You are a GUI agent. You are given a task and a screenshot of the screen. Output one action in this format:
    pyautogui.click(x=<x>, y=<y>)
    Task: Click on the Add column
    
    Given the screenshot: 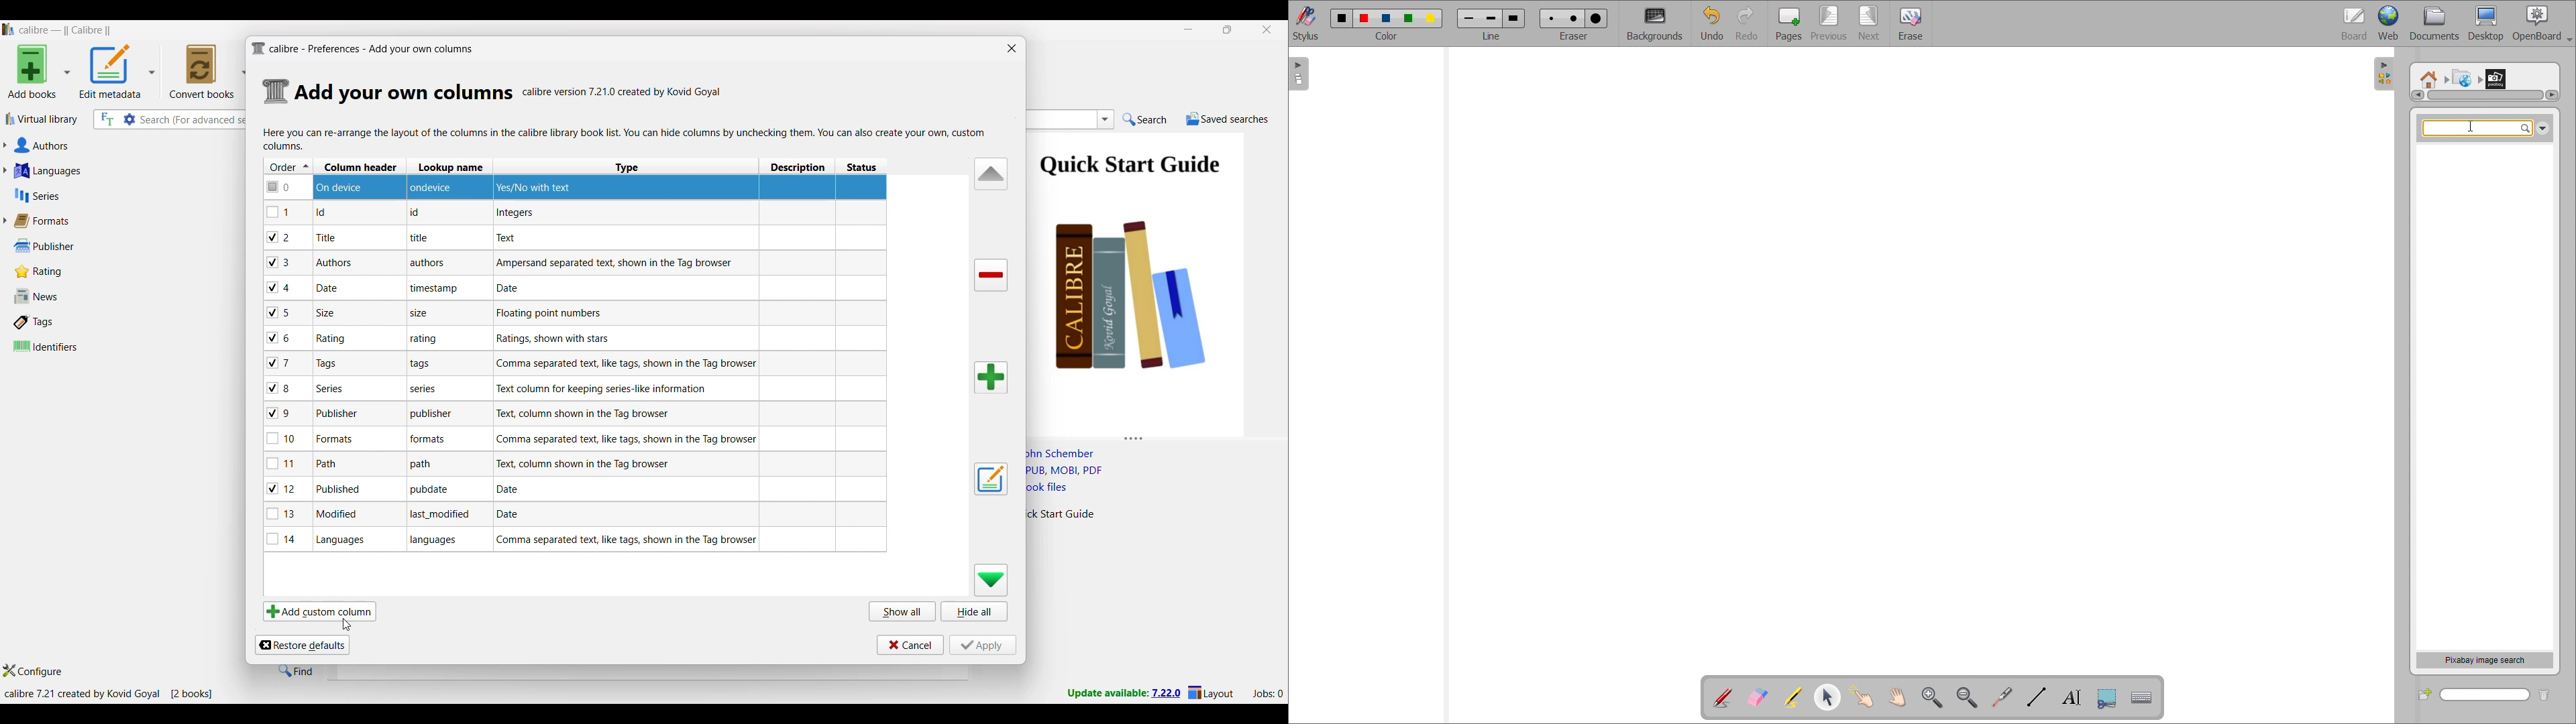 What is the action you would take?
    pyautogui.click(x=991, y=377)
    